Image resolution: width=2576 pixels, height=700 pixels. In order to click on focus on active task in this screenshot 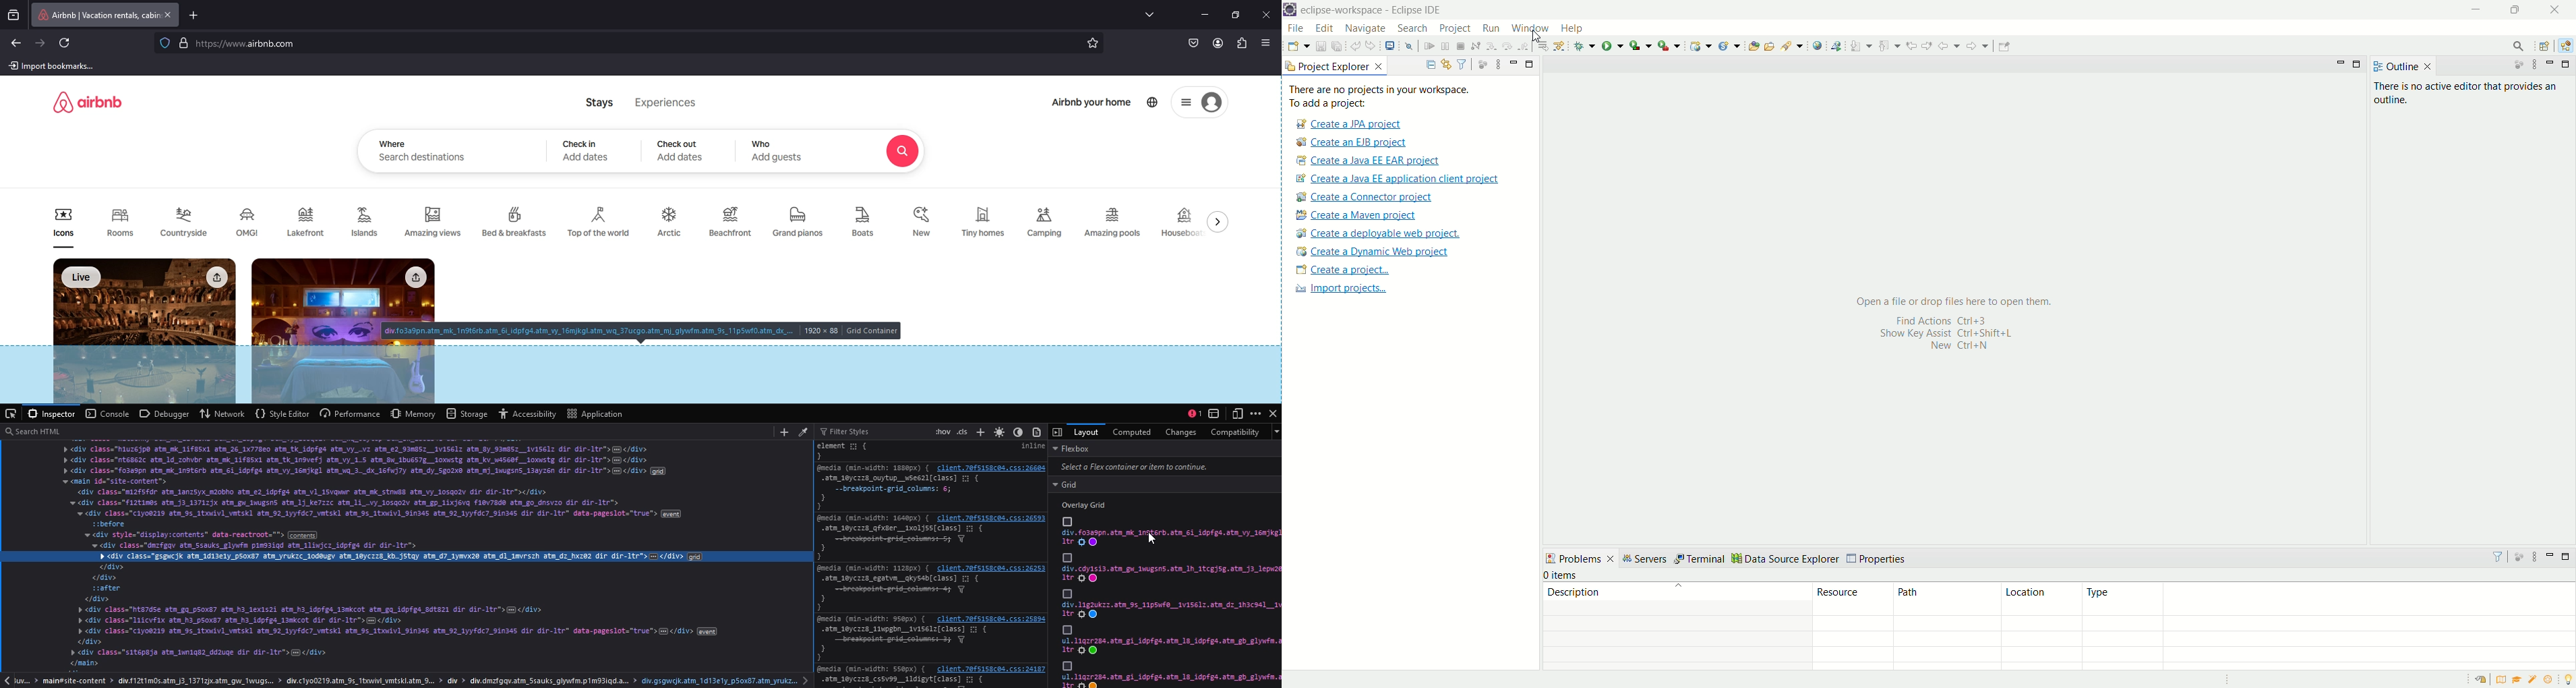, I will do `click(2512, 65)`.